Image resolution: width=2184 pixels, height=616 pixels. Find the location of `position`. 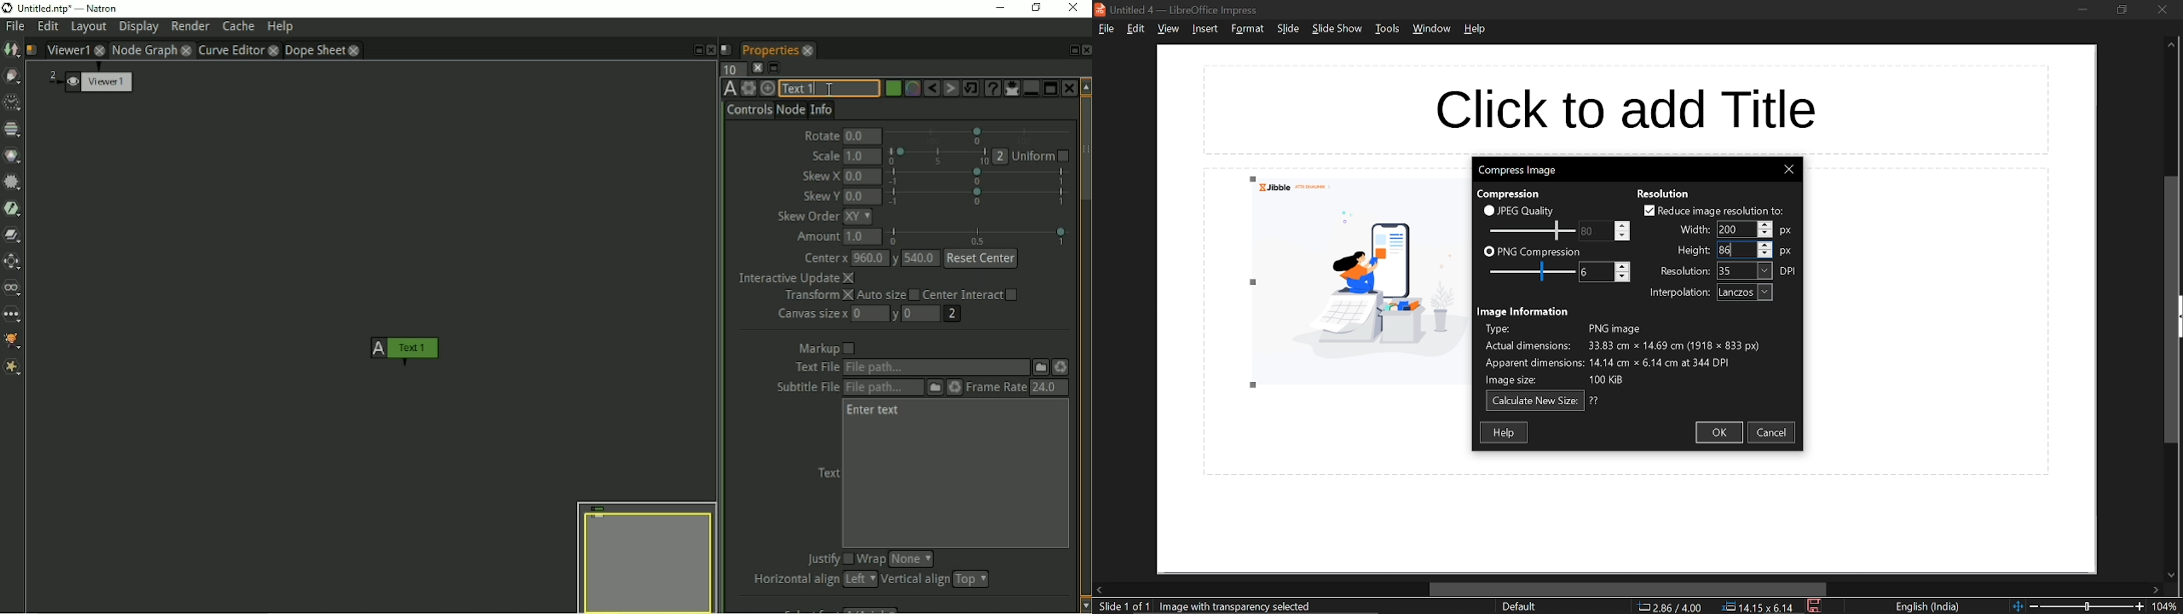

position is located at coordinates (1758, 607).